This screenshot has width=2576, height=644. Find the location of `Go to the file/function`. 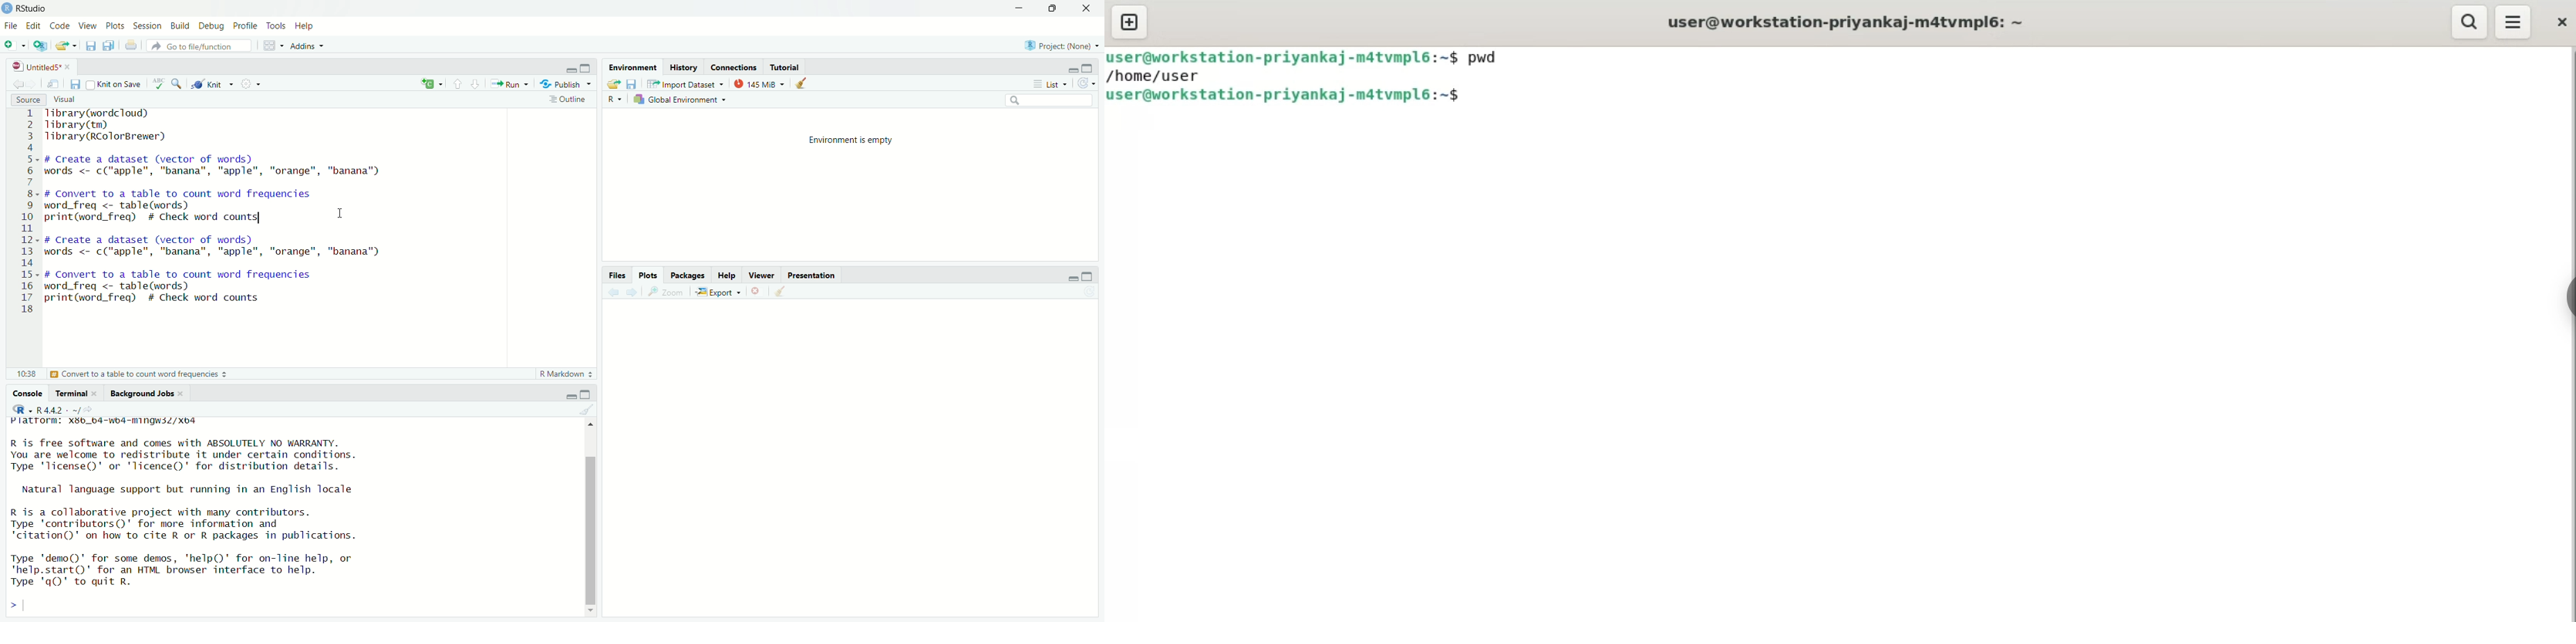

Go to the file/function is located at coordinates (199, 46).